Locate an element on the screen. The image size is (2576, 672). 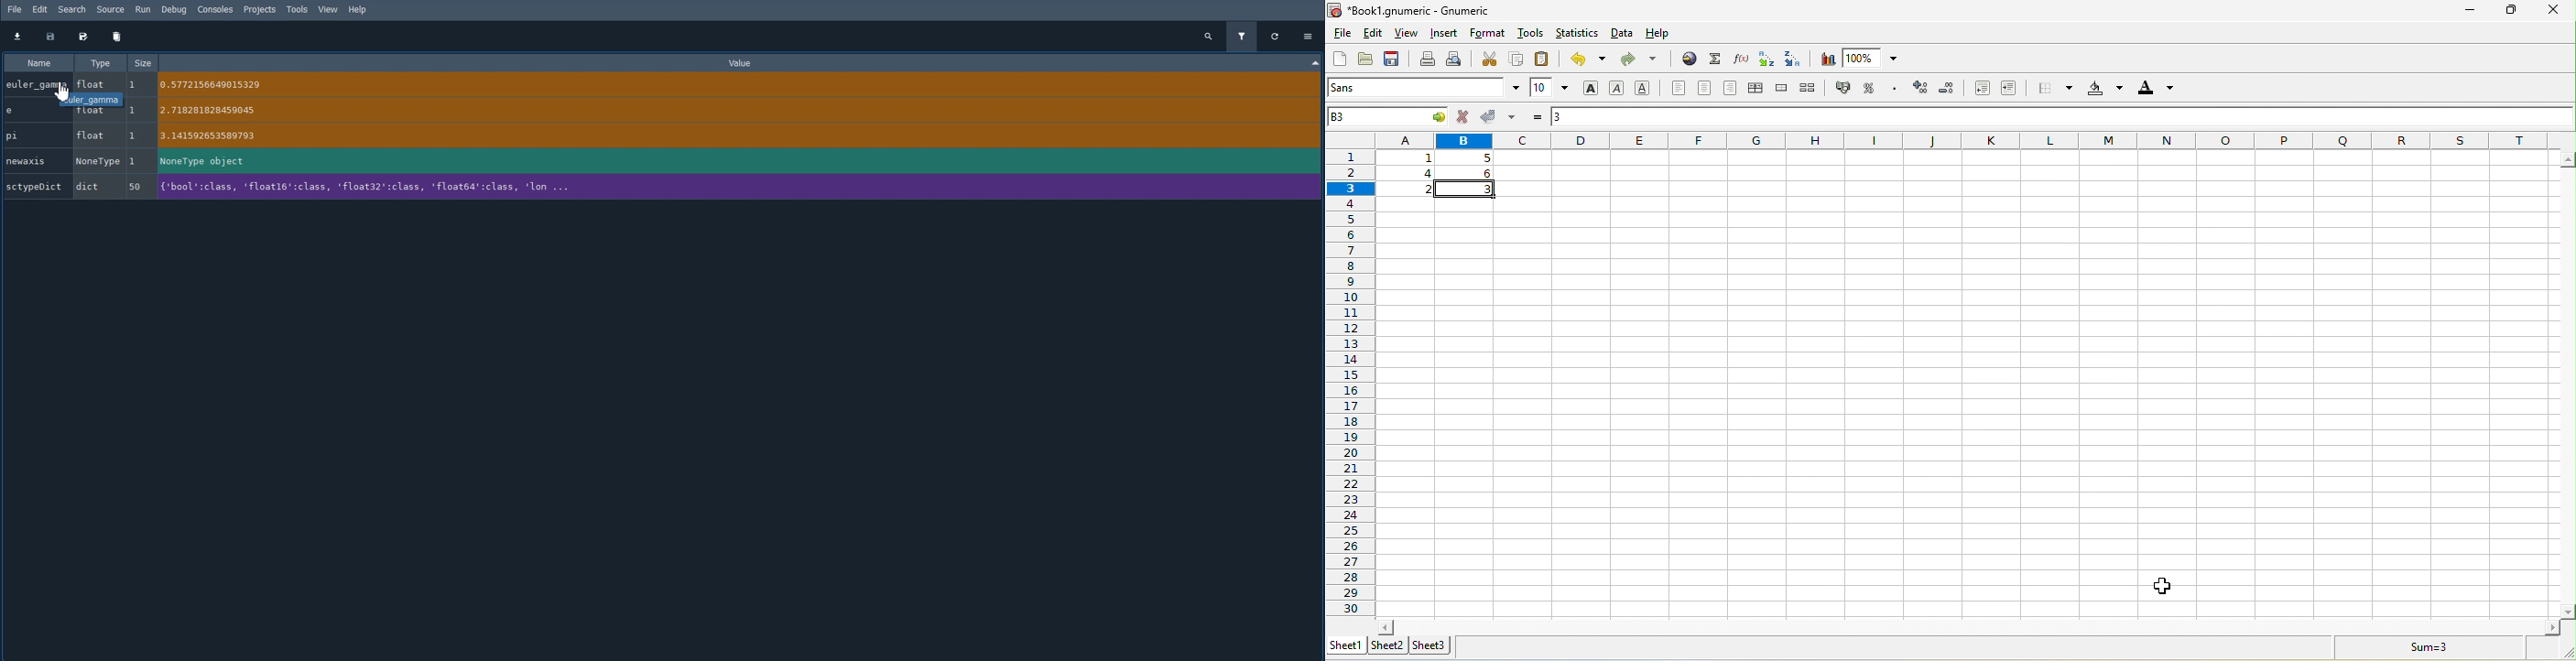
underline is located at coordinates (1647, 89).